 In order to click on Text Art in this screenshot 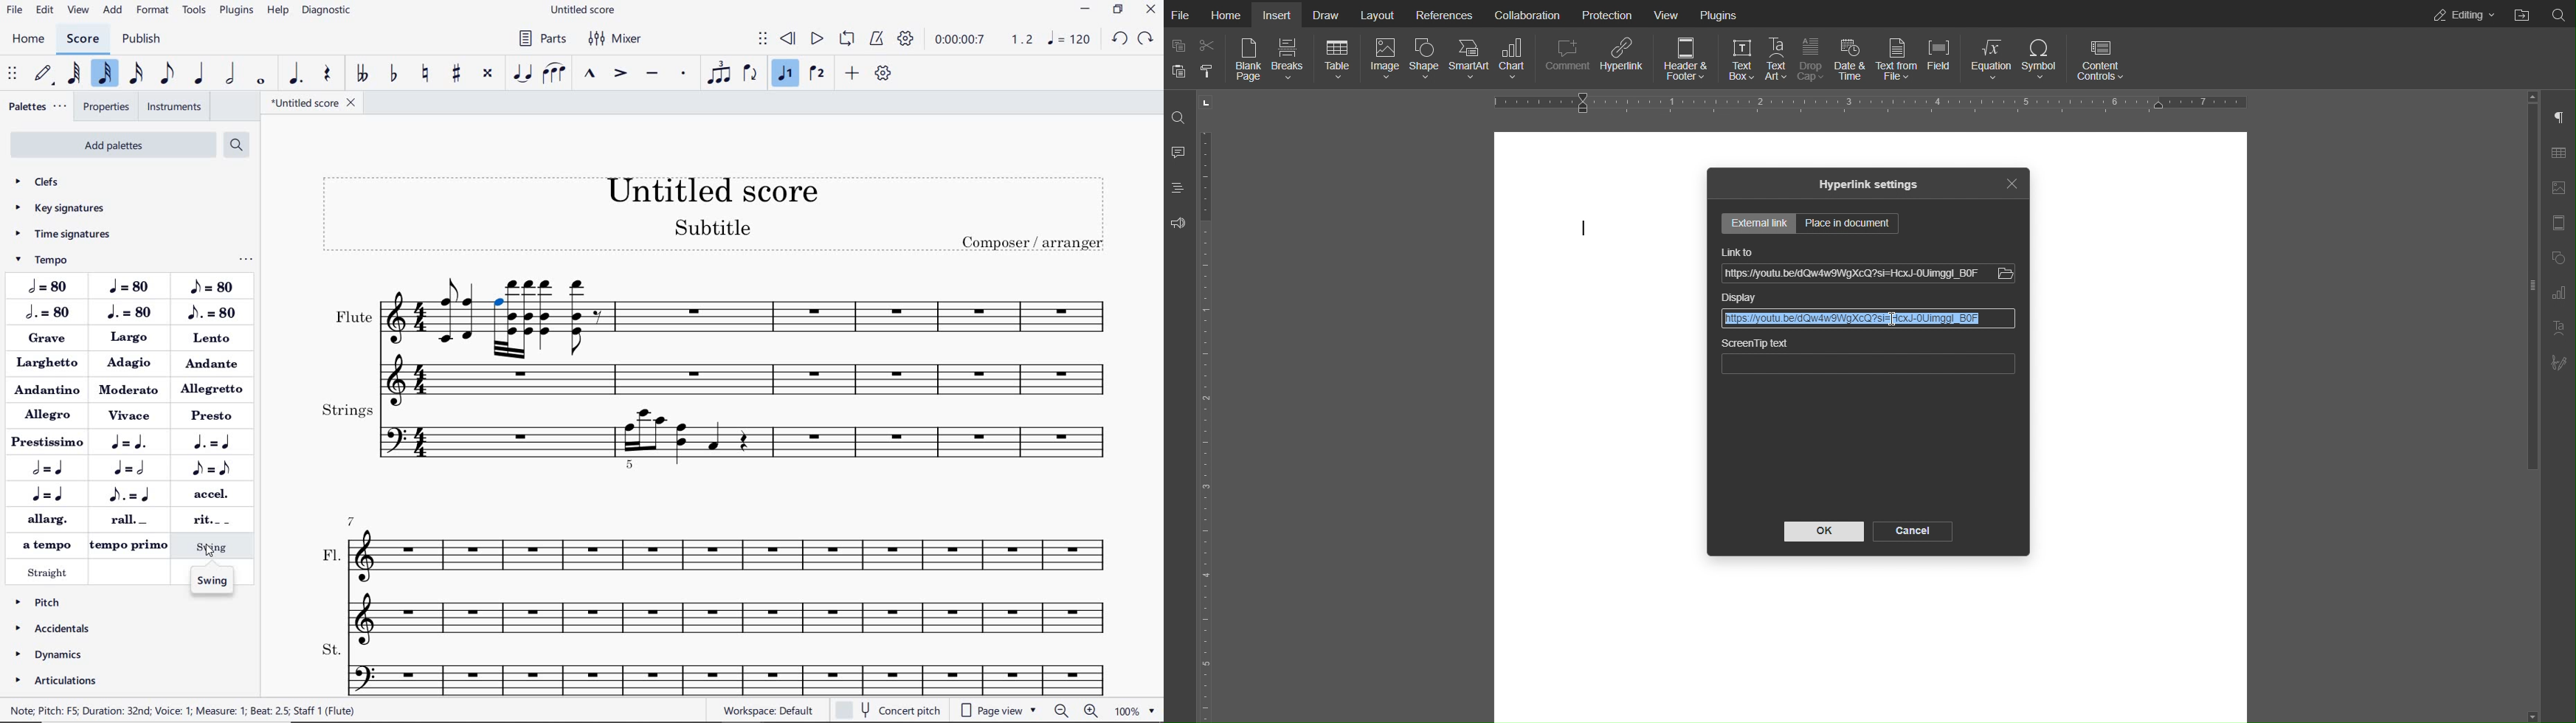, I will do `click(2555, 330)`.